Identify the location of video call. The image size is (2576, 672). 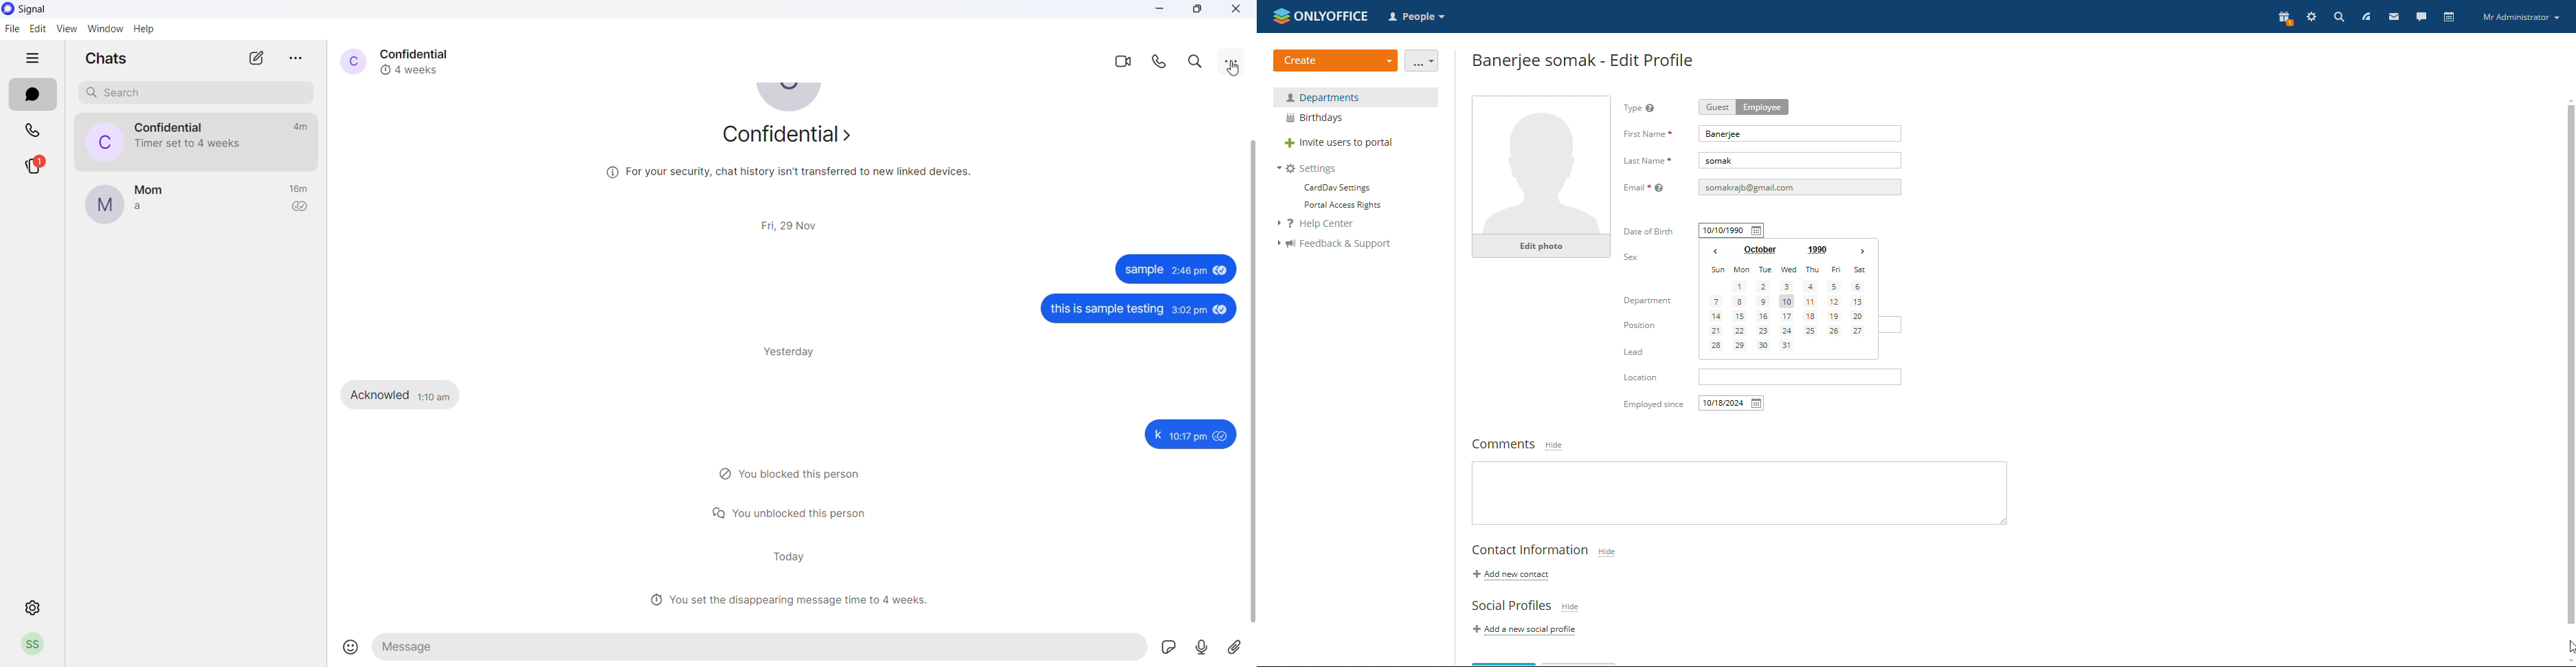
(1125, 60).